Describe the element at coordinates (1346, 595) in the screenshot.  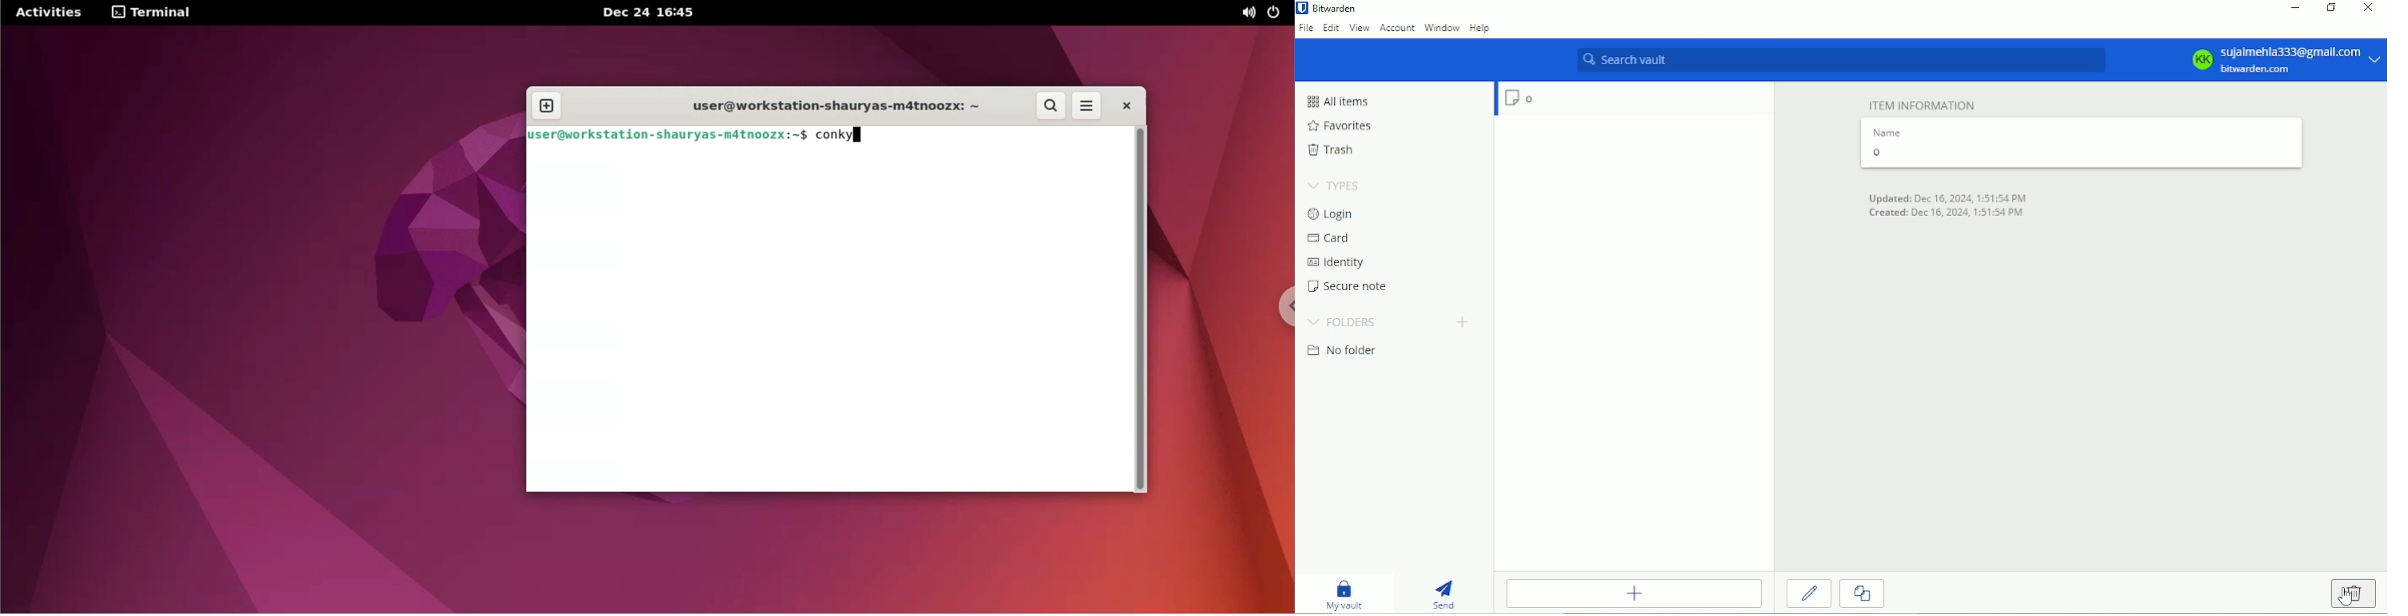
I see `My vault` at that location.